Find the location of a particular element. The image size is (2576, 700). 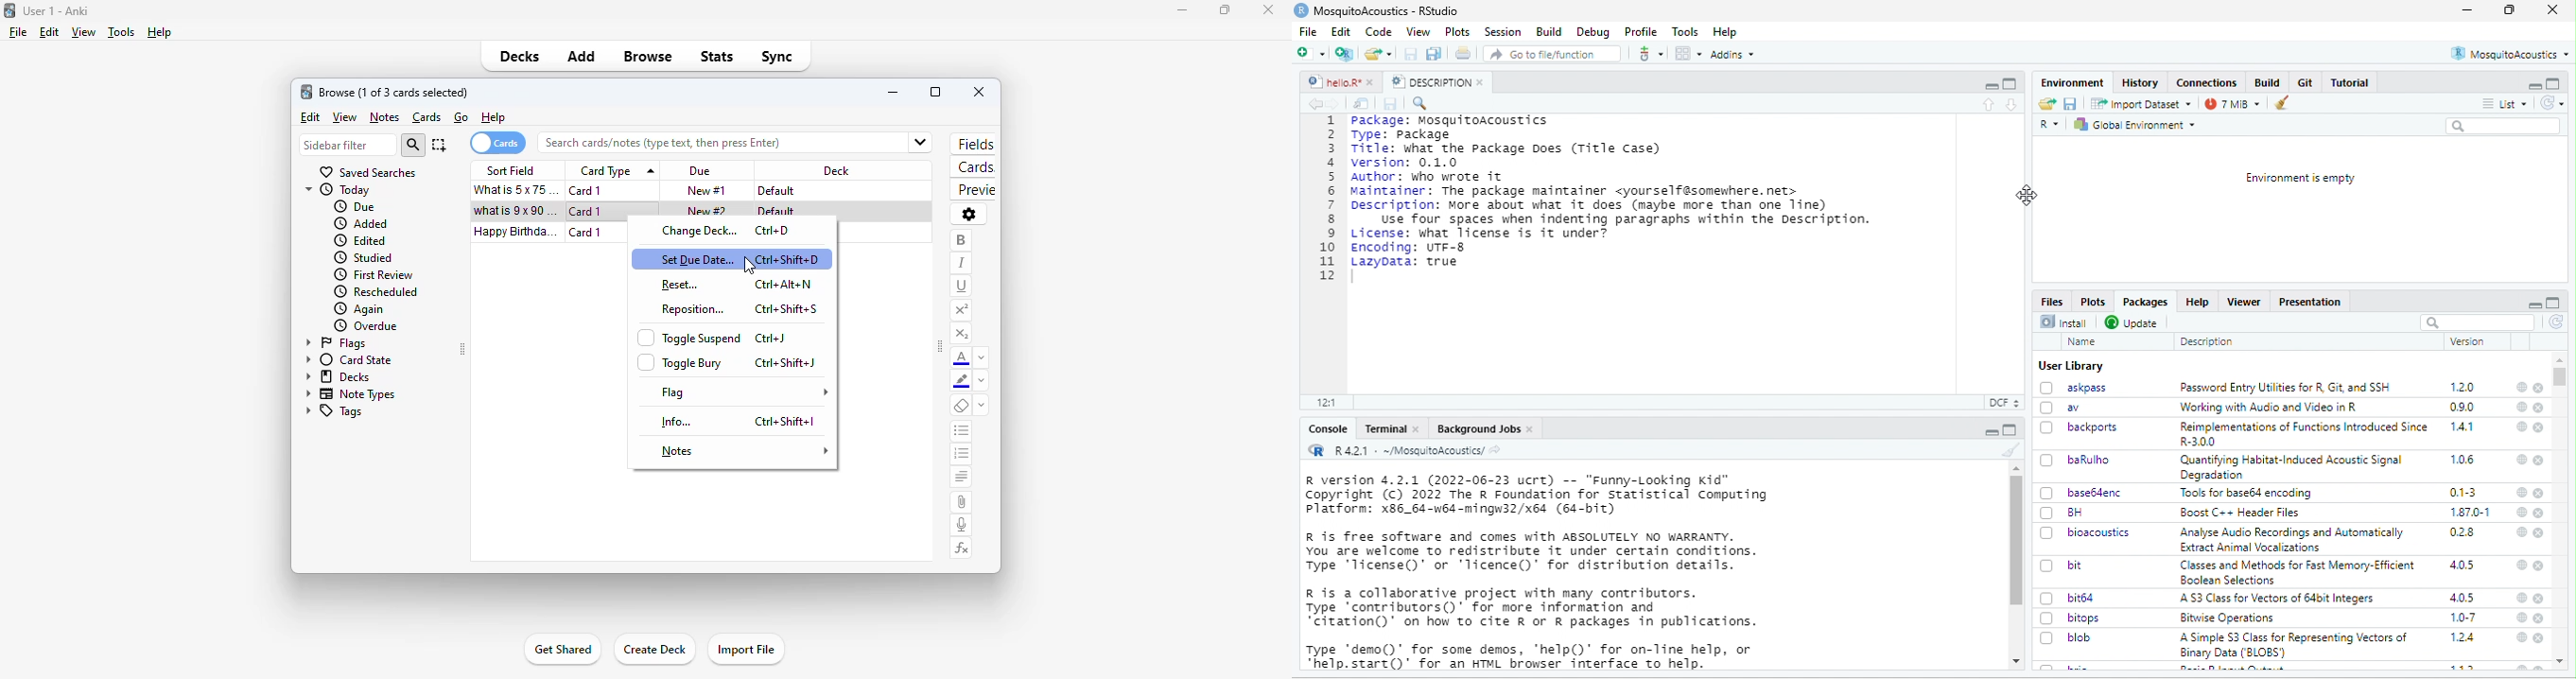

R is located at coordinates (2050, 126).